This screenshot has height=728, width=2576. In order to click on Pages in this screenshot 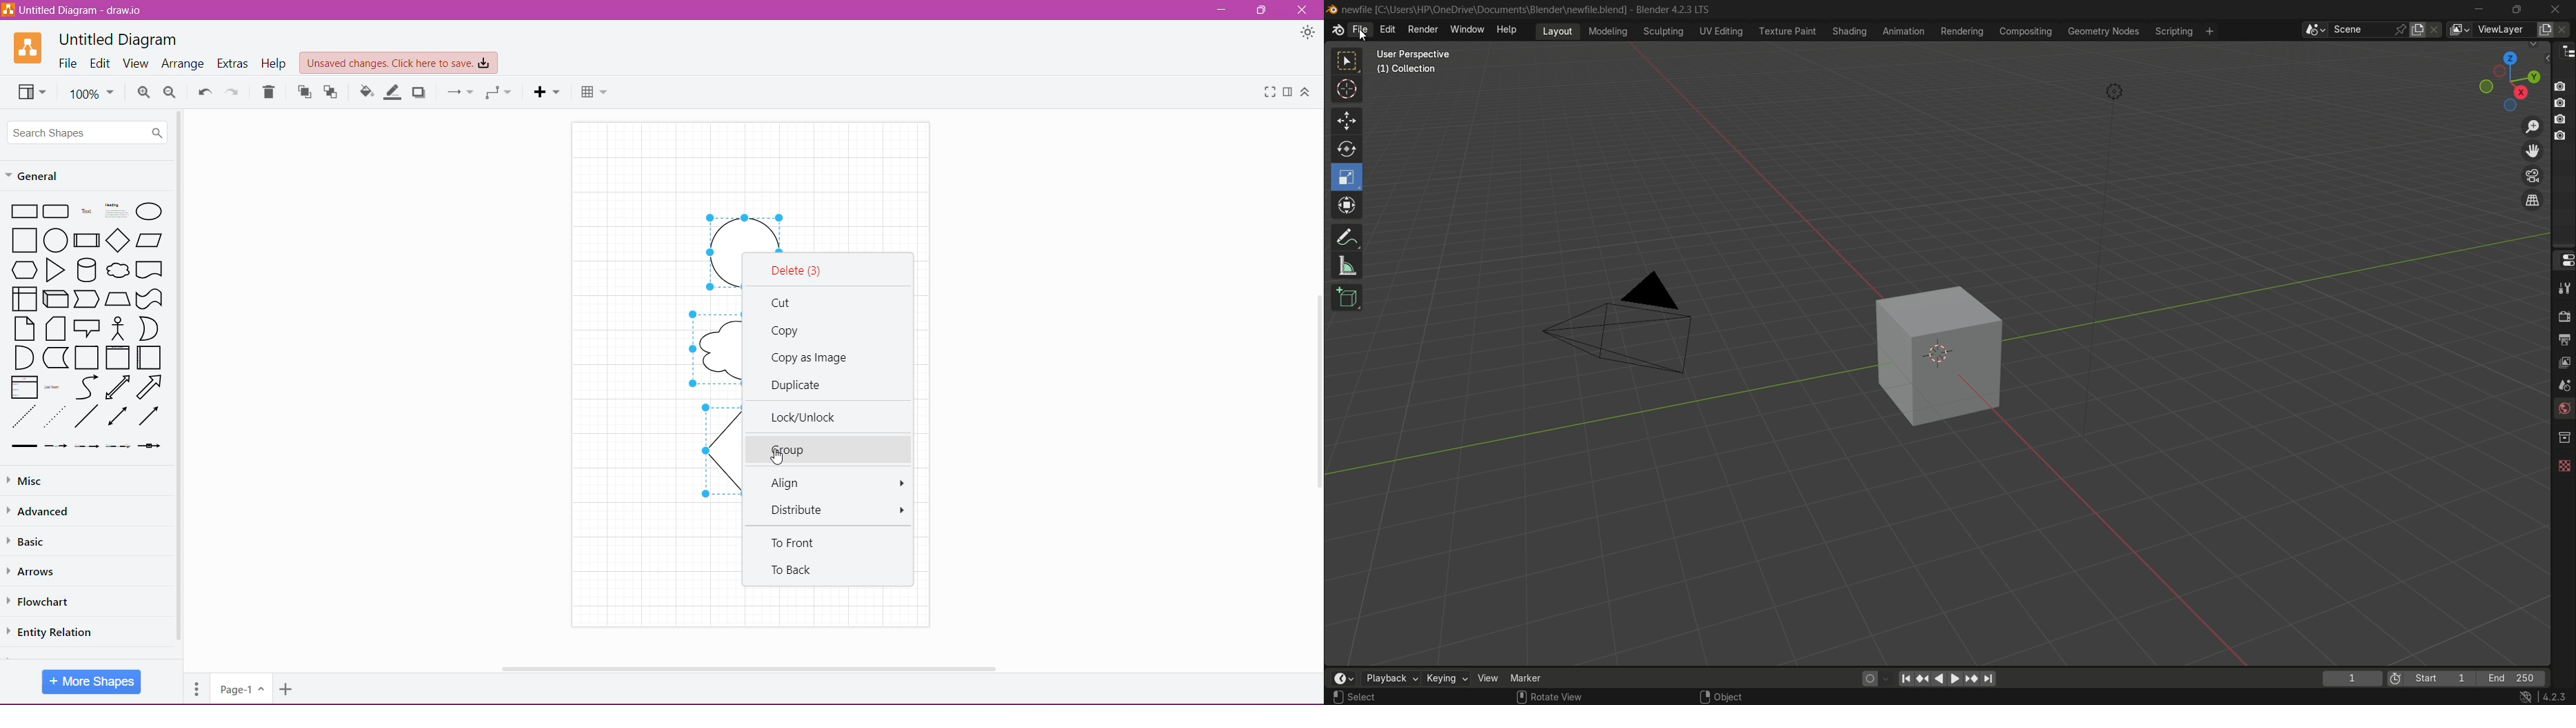, I will do `click(194, 687)`.